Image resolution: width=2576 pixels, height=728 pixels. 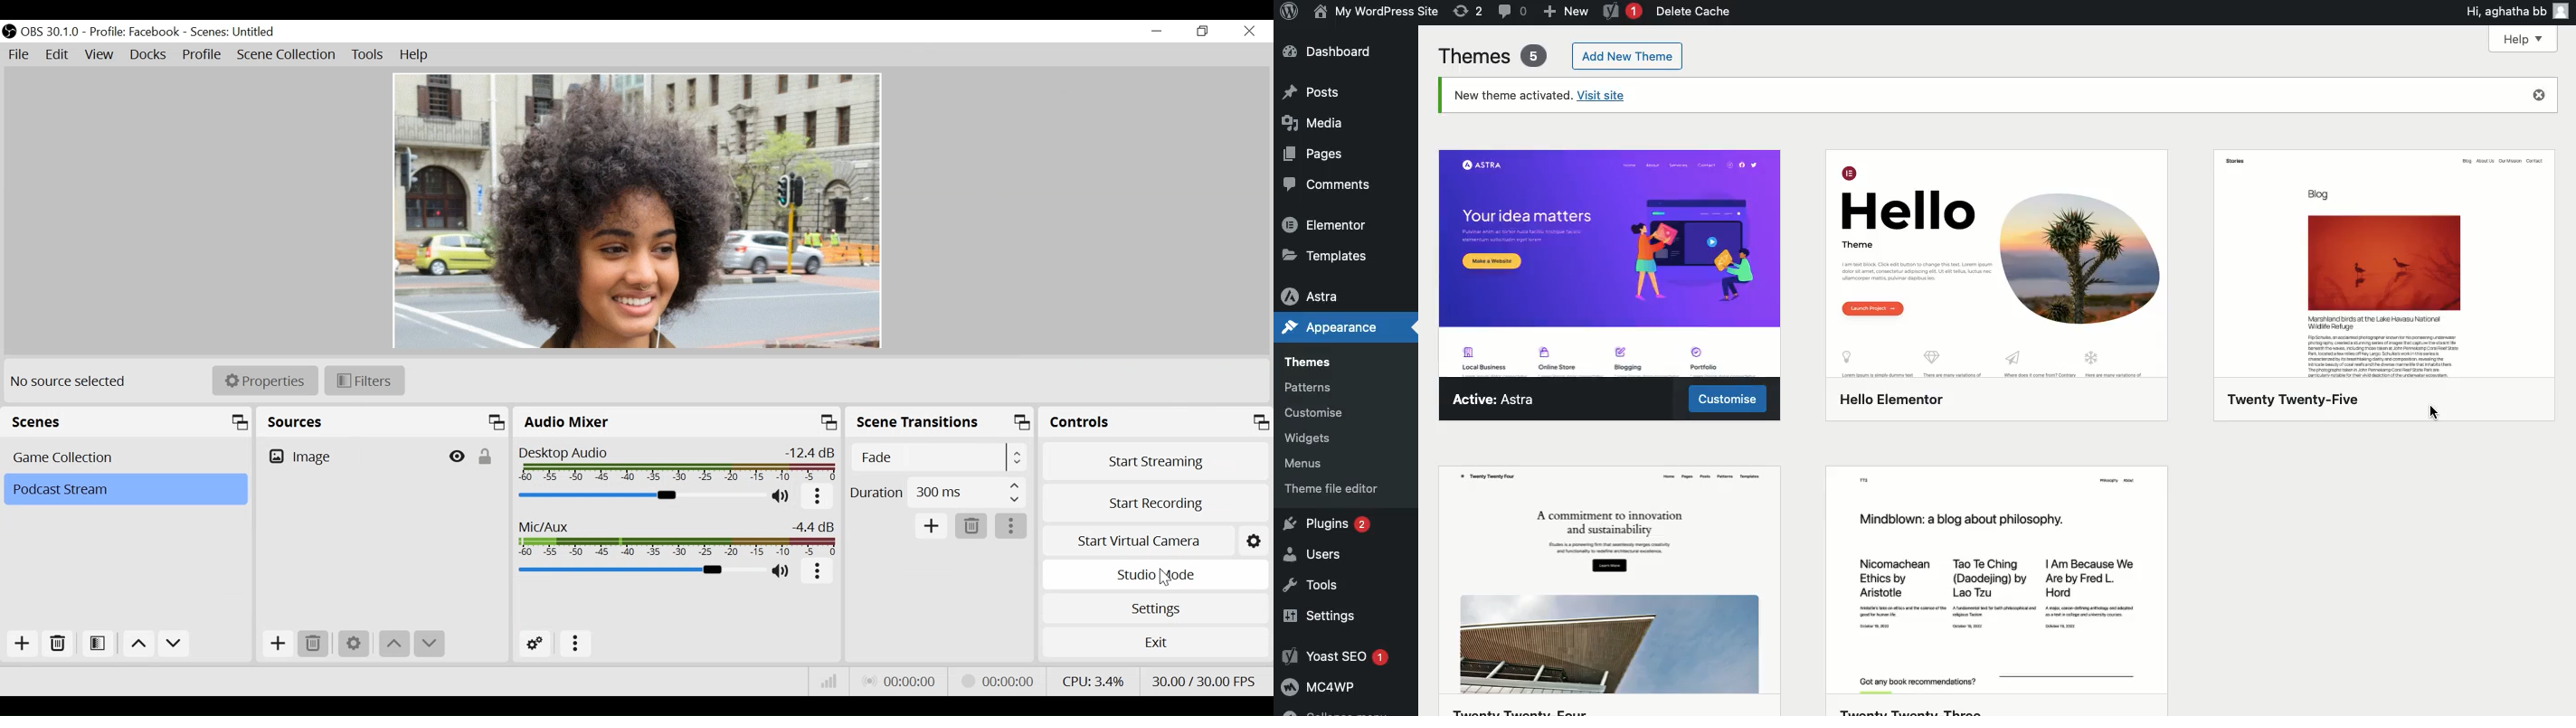 I want to click on Restore, so click(x=1201, y=31).